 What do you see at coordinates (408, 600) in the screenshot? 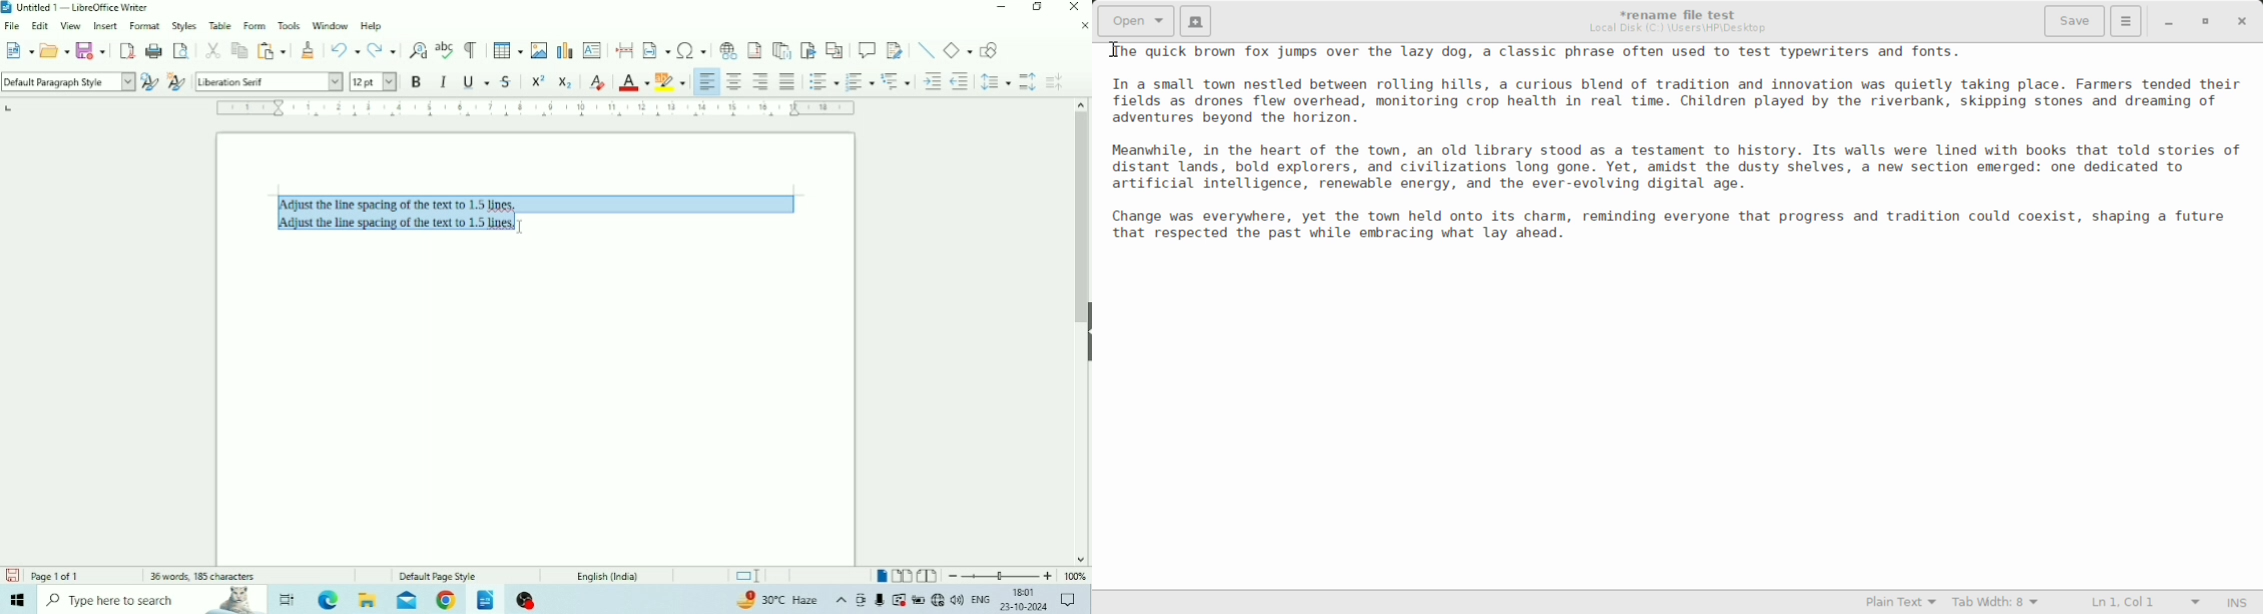
I see `Mail` at bounding box center [408, 600].